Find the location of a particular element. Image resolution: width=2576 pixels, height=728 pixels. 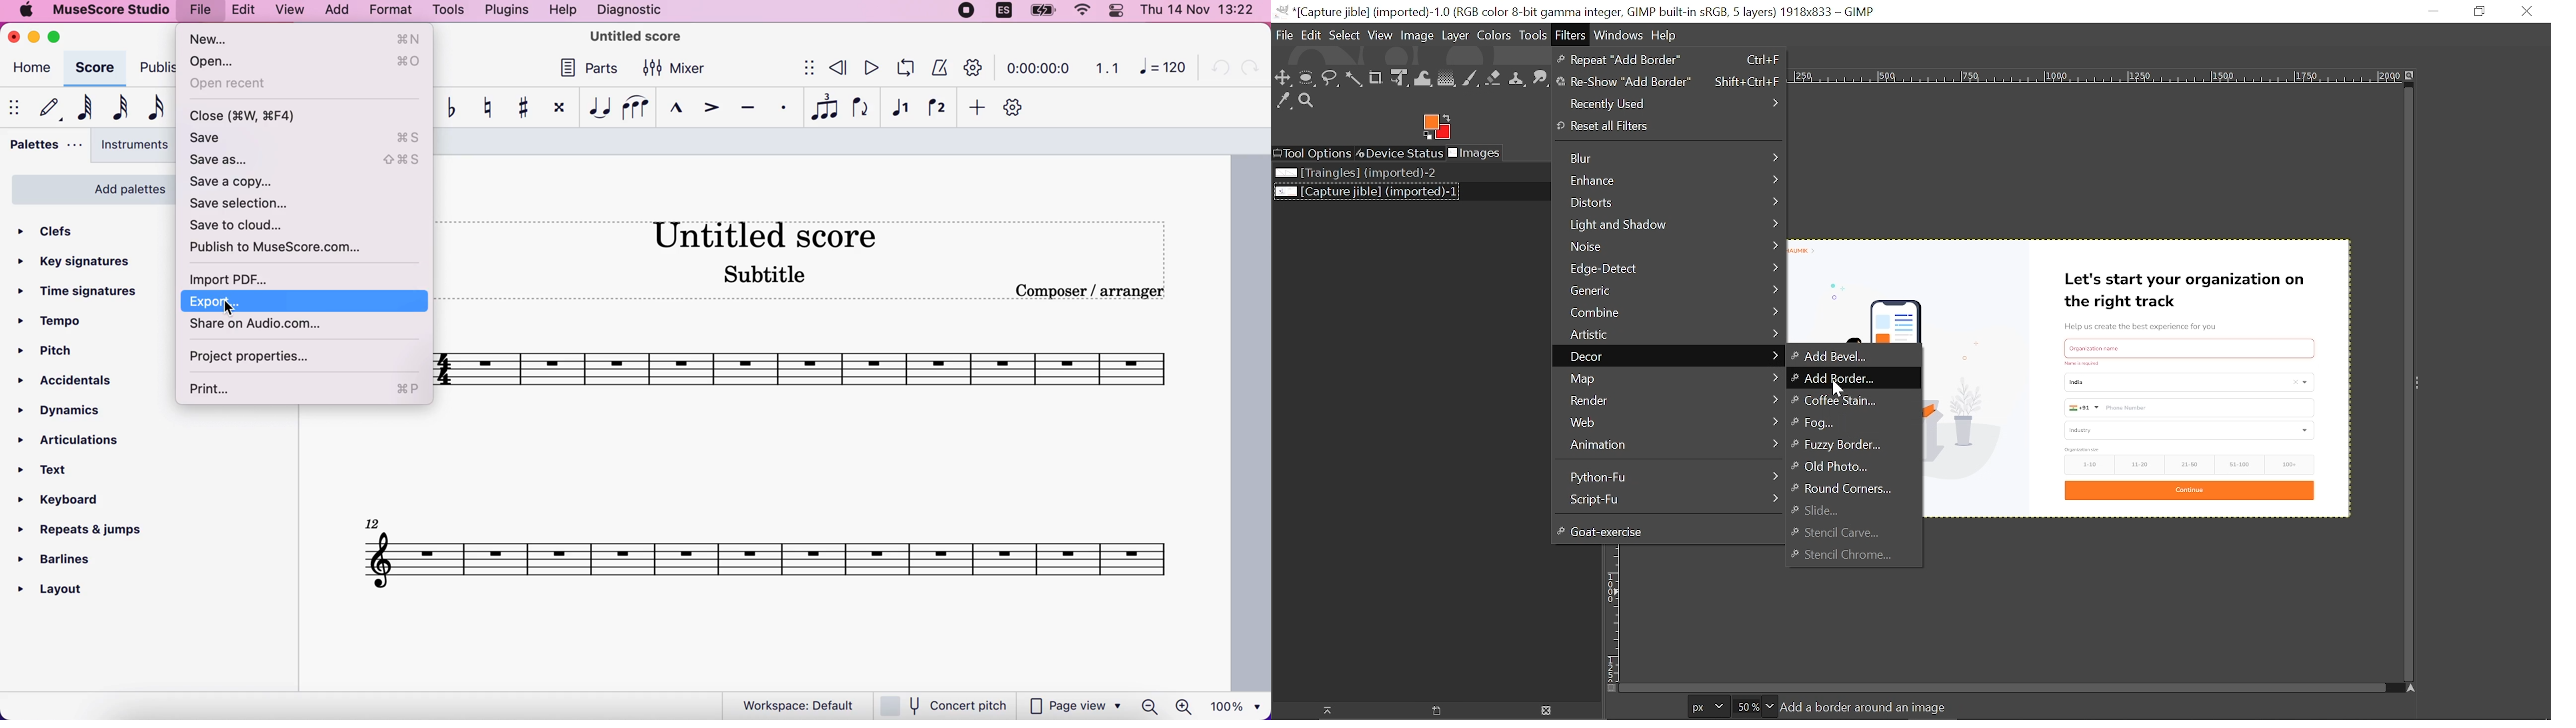

slur is located at coordinates (634, 109).